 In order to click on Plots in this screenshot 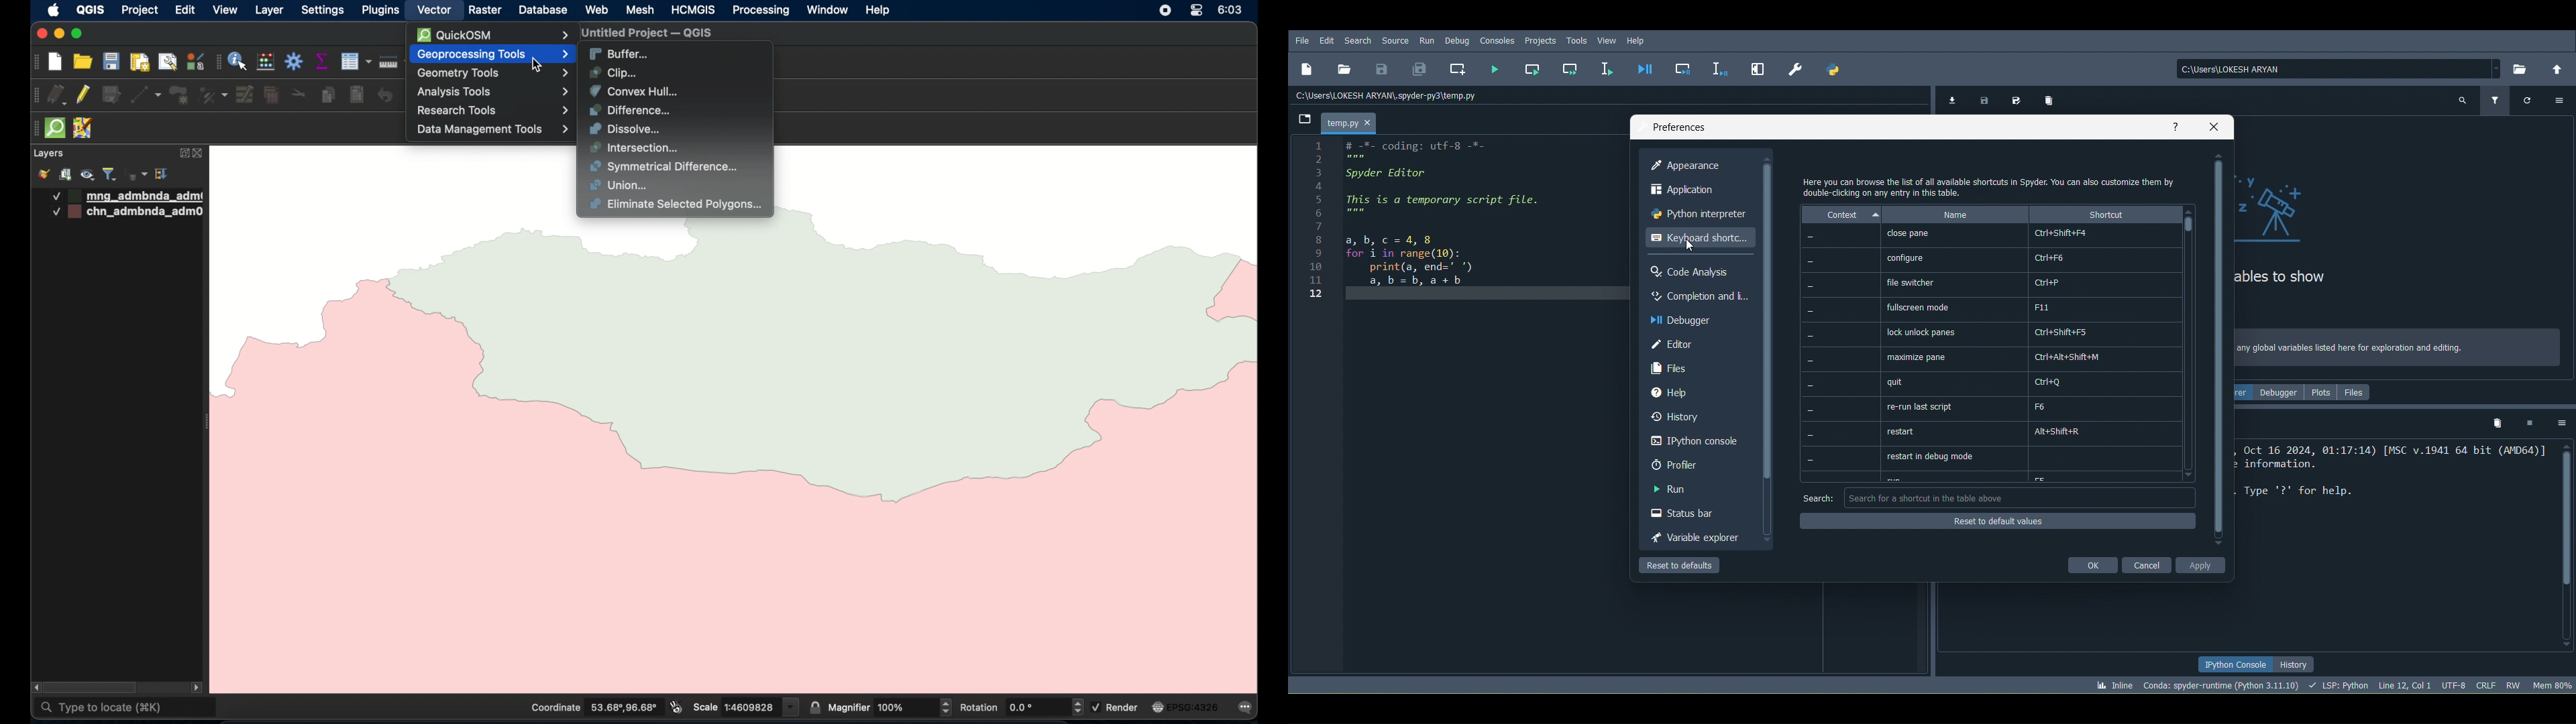, I will do `click(2318, 391)`.